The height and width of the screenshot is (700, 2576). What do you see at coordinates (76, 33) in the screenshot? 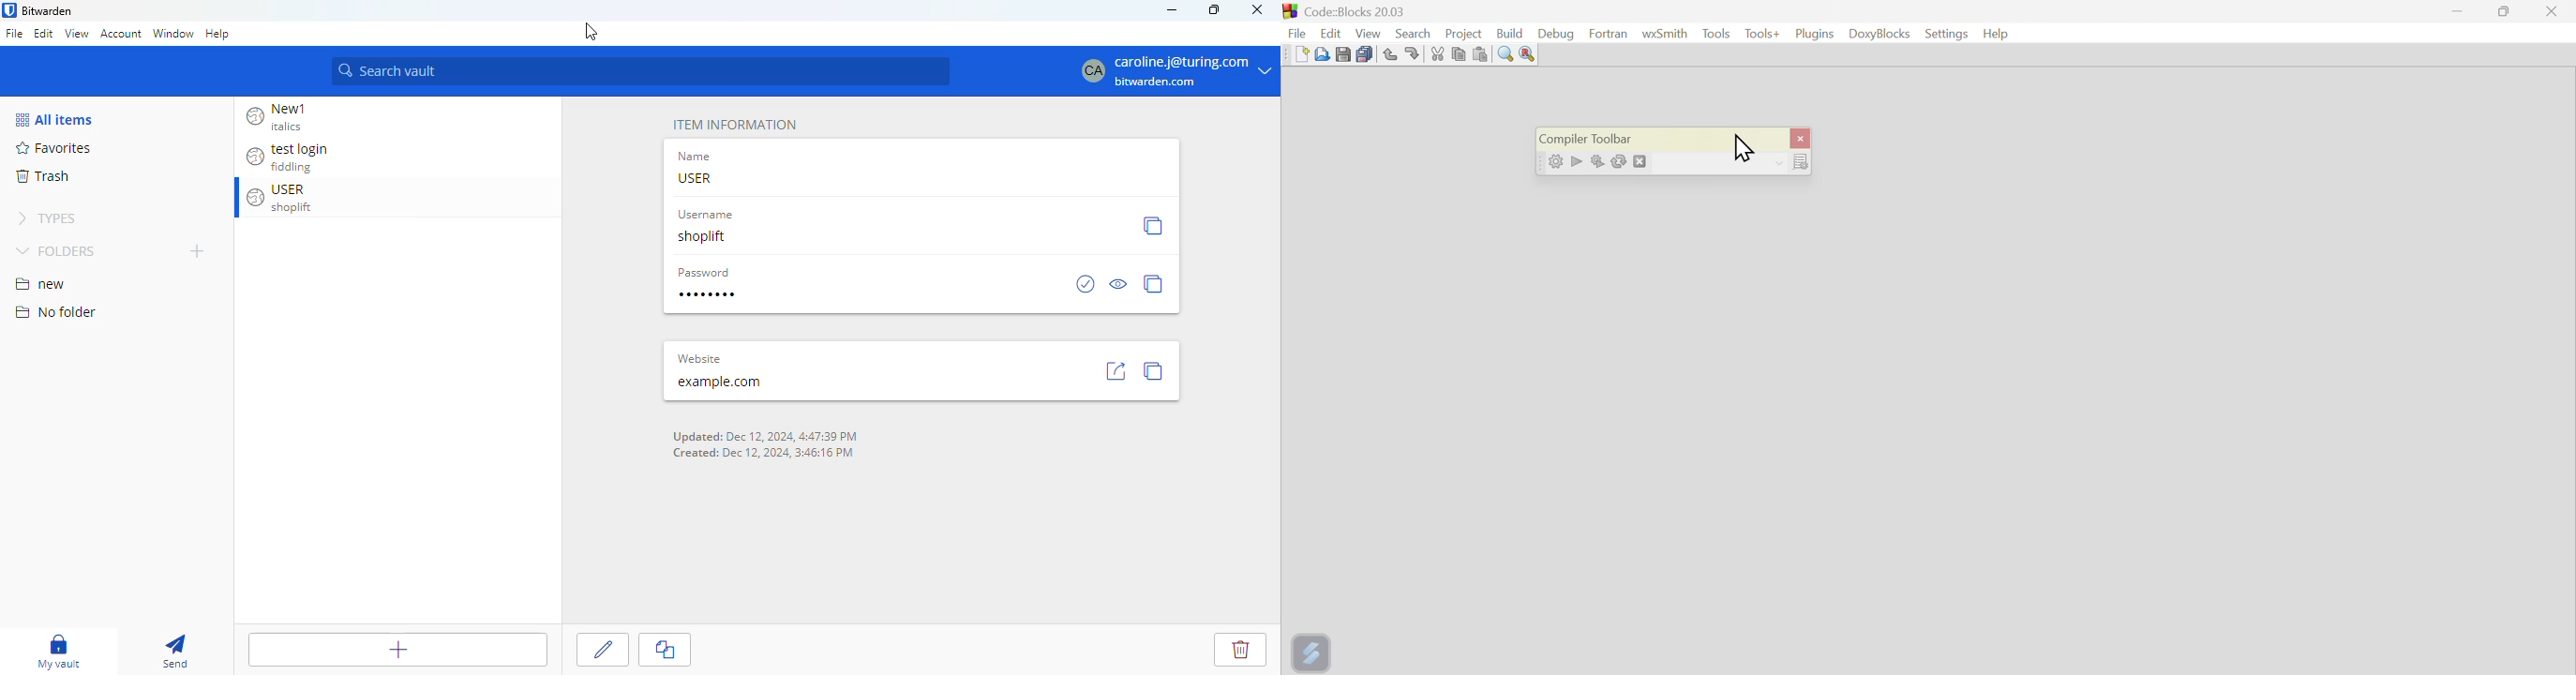
I see `view` at bounding box center [76, 33].